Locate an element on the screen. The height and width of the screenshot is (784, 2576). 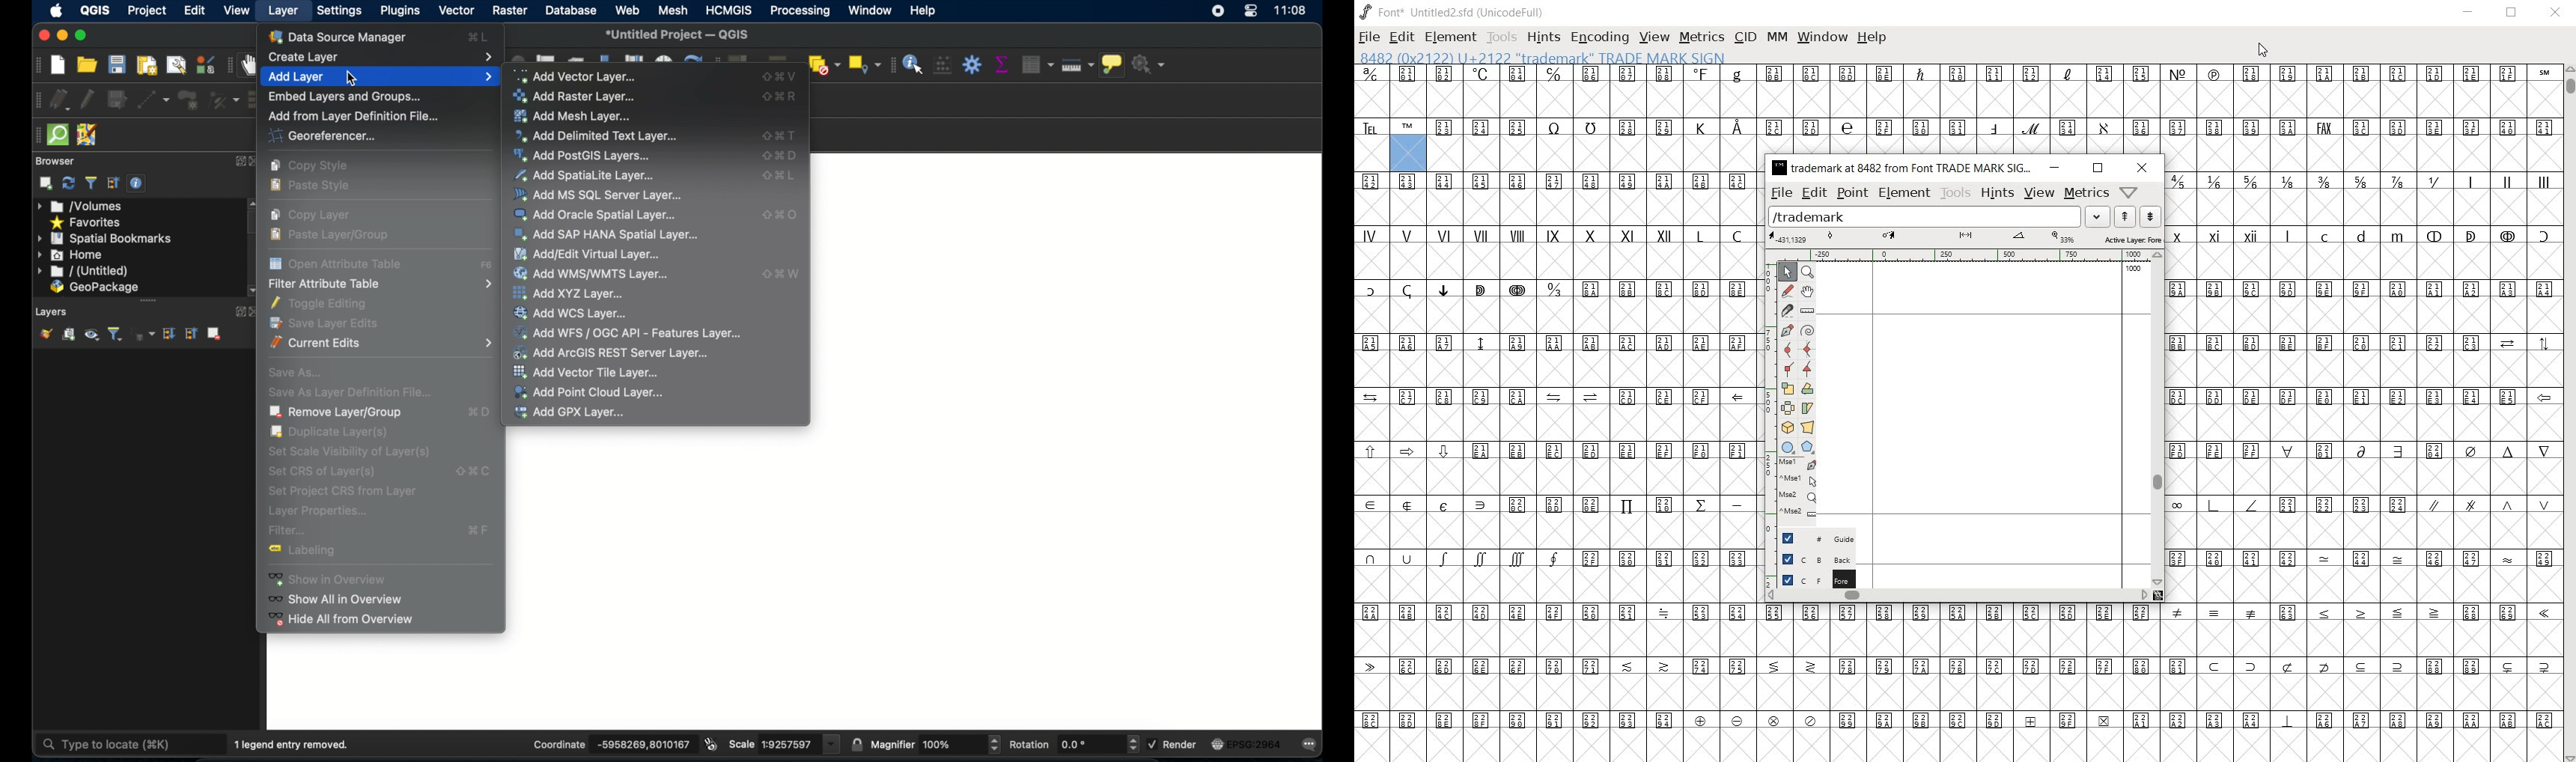
file is located at coordinates (1782, 193).